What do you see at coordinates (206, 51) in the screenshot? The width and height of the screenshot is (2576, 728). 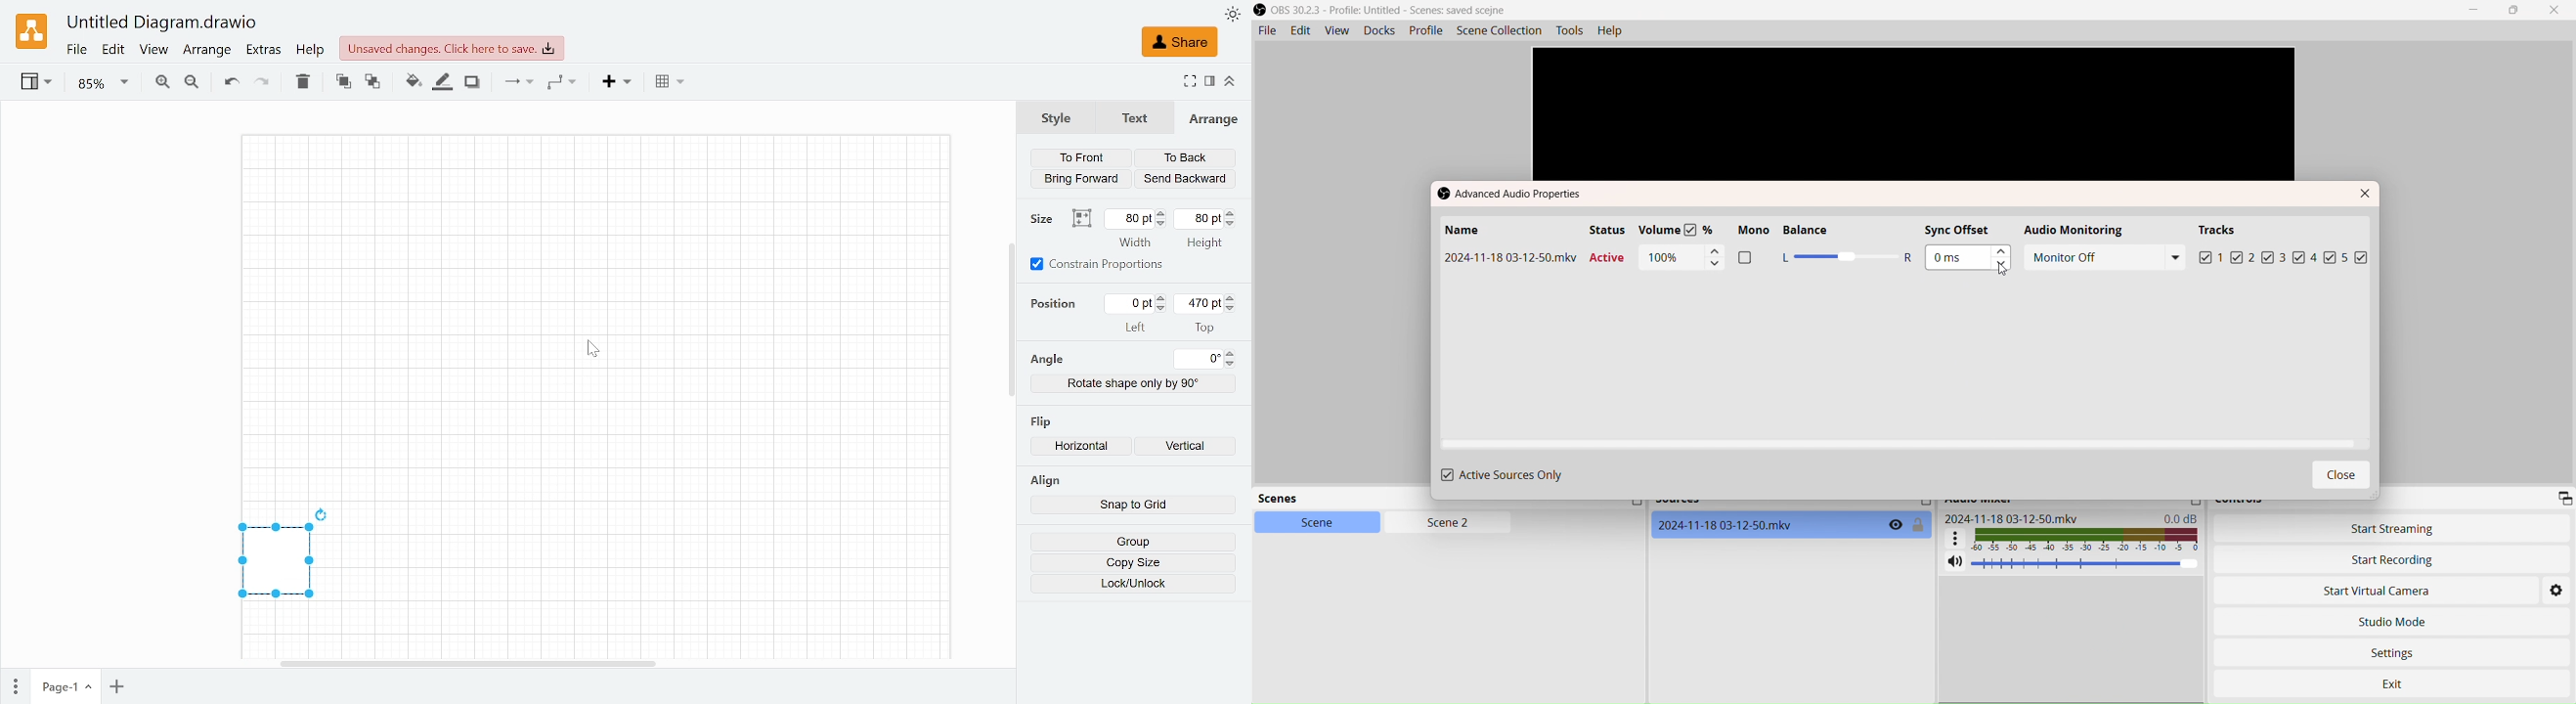 I see `Arrange` at bounding box center [206, 51].